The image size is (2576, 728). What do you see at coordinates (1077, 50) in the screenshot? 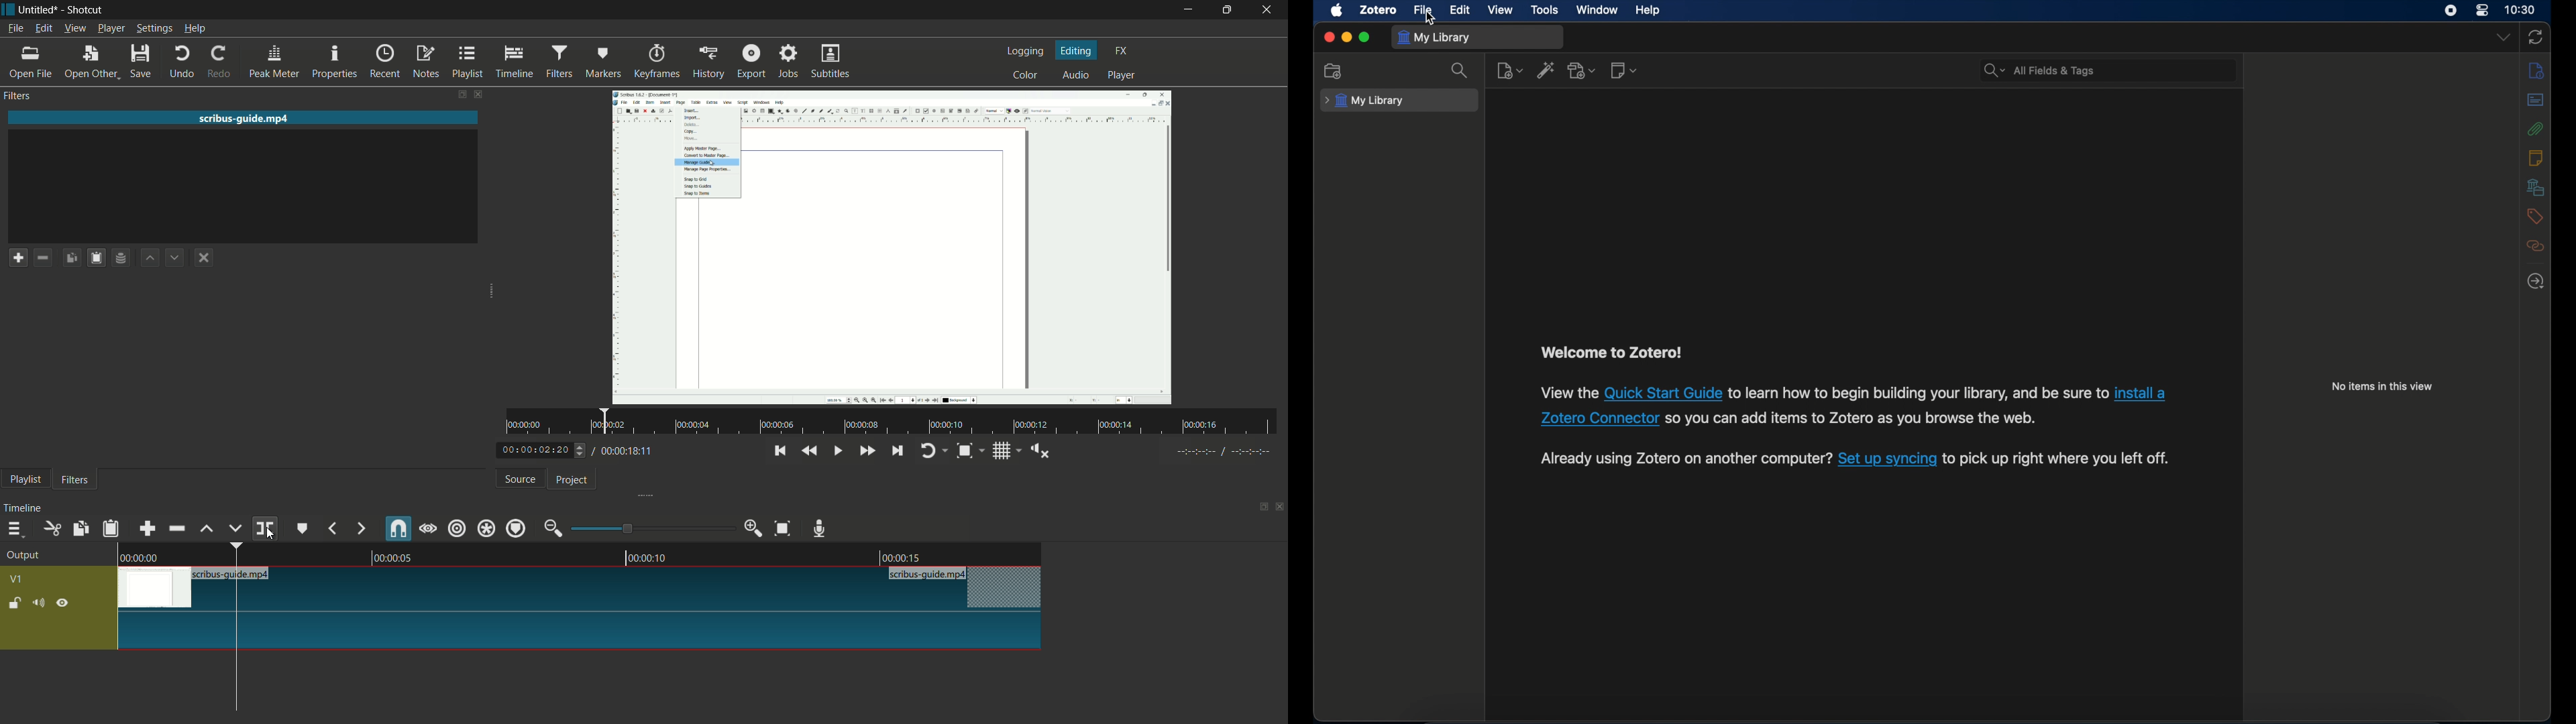
I see `editing` at bounding box center [1077, 50].